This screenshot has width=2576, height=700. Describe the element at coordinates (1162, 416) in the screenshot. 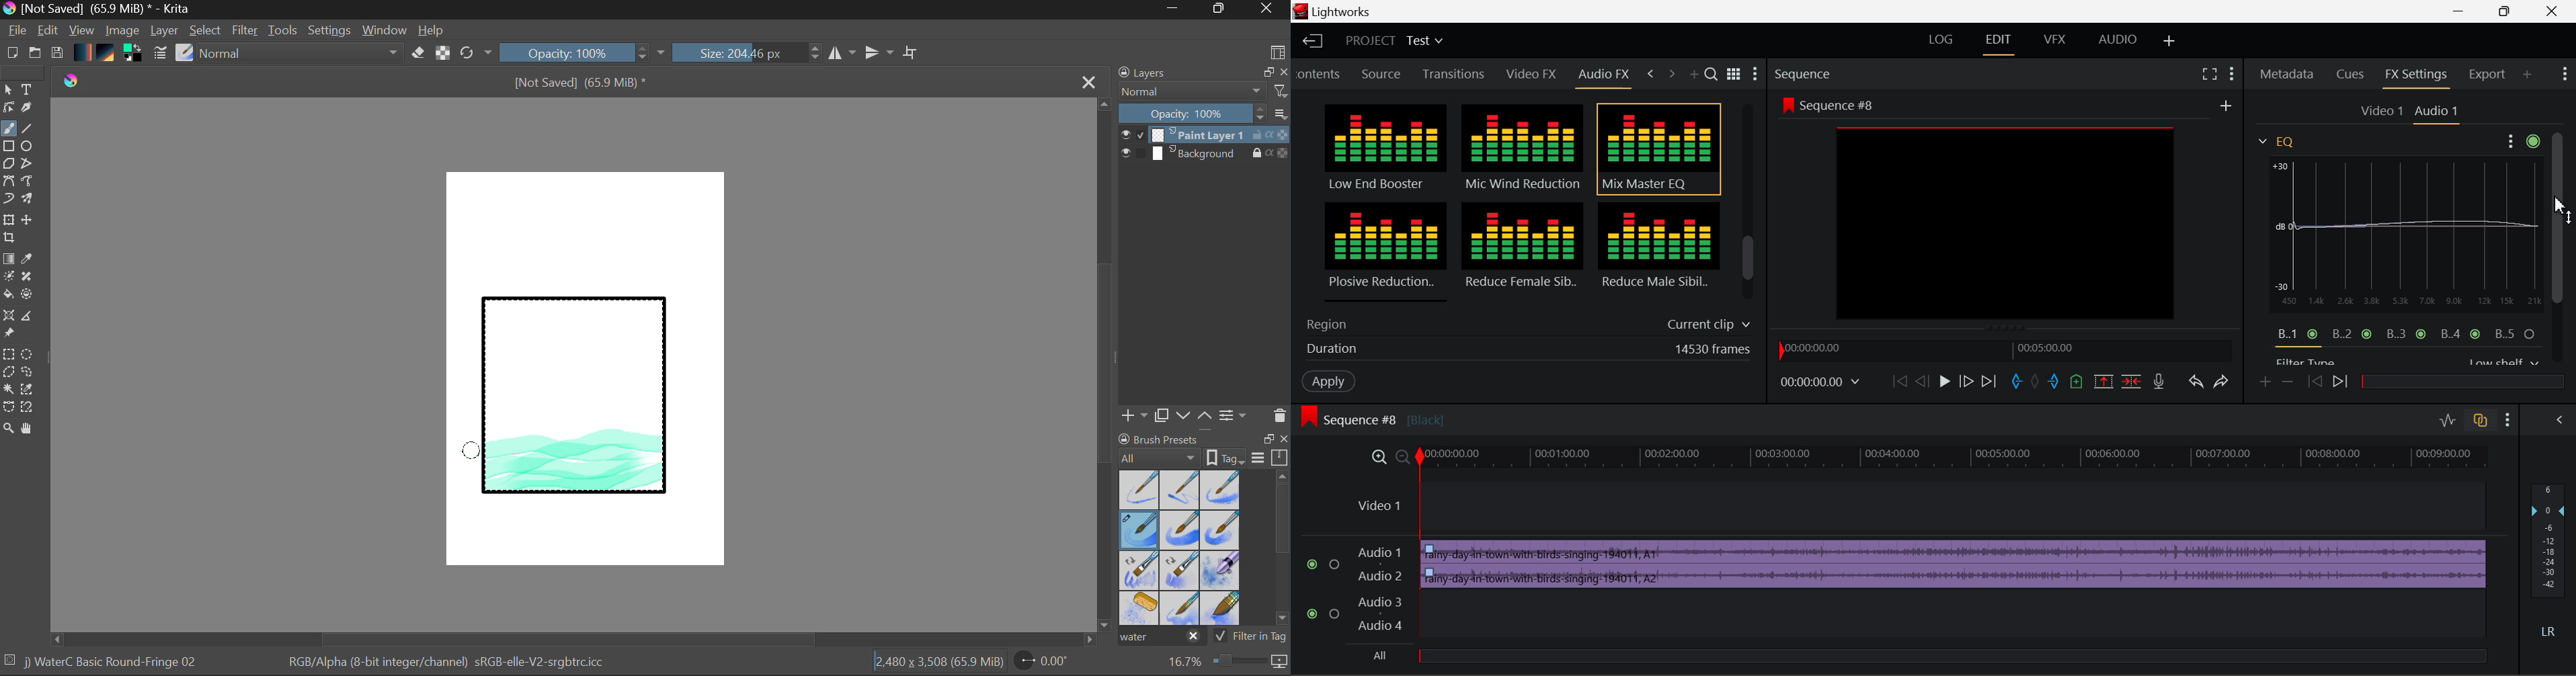

I see `Copy Layer` at that location.